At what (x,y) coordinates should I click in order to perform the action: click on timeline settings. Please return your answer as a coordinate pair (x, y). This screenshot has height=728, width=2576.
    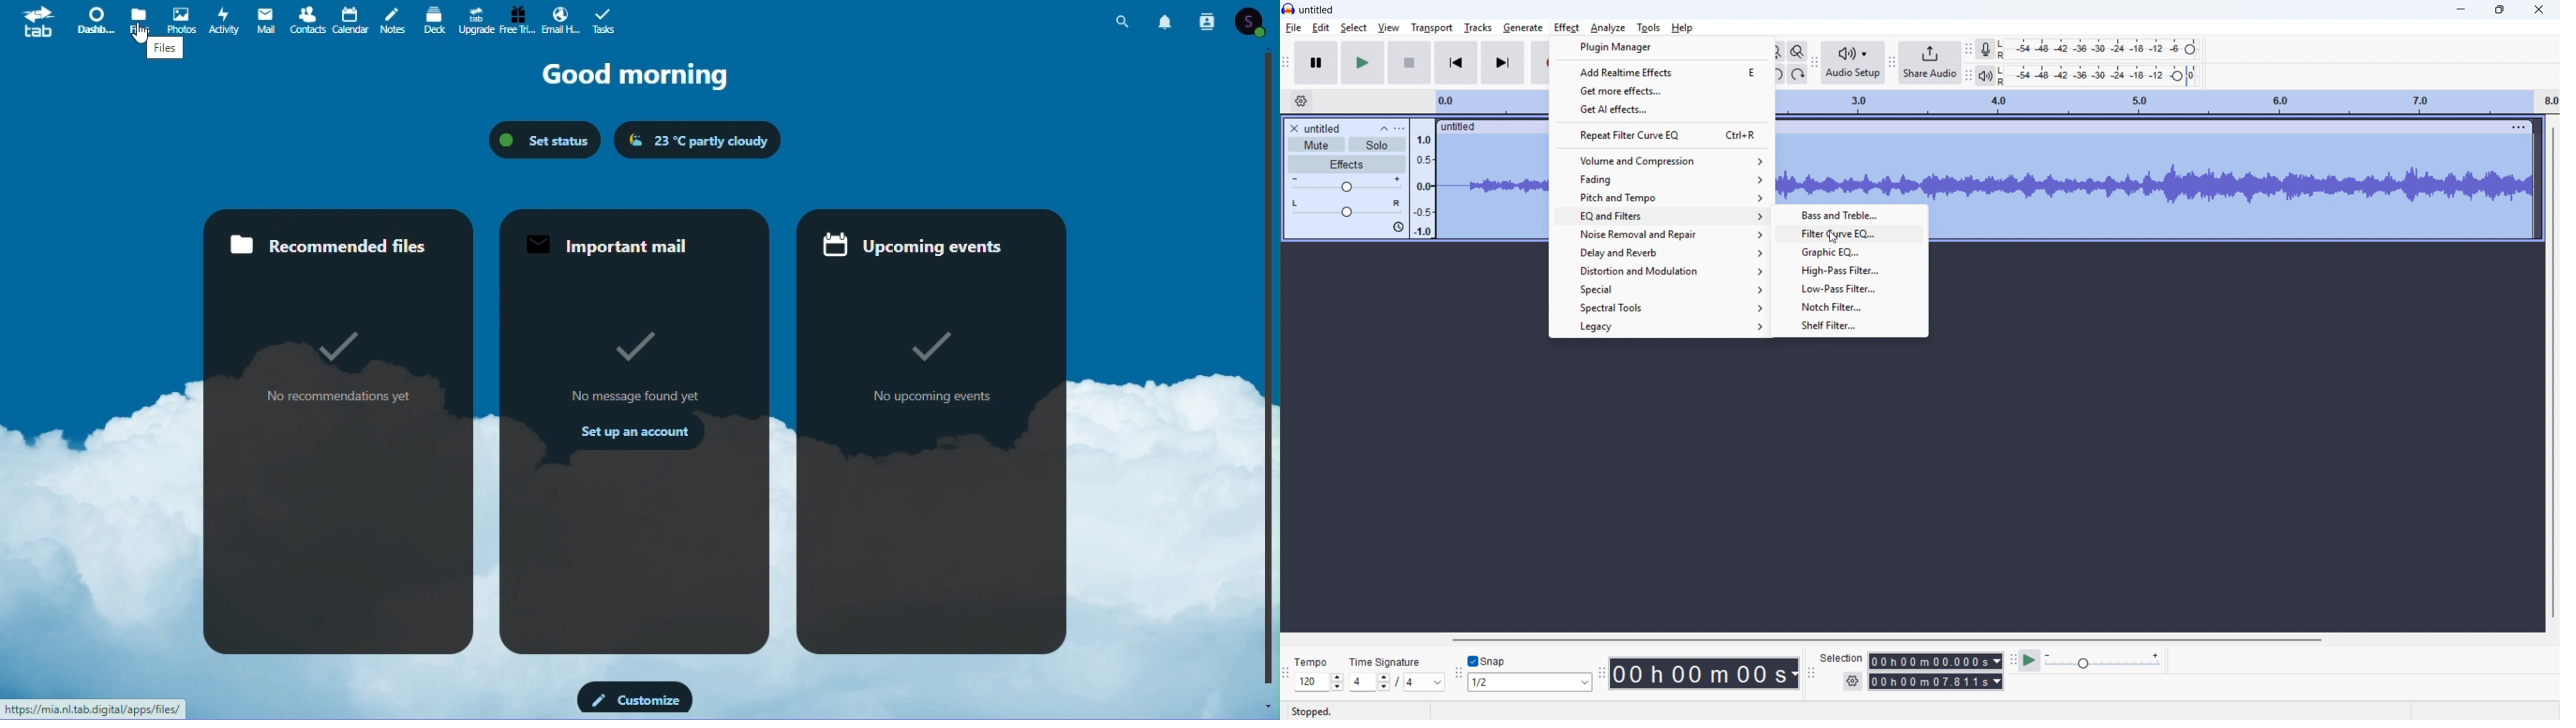
    Looking at the image, I should click on (1301, 101).